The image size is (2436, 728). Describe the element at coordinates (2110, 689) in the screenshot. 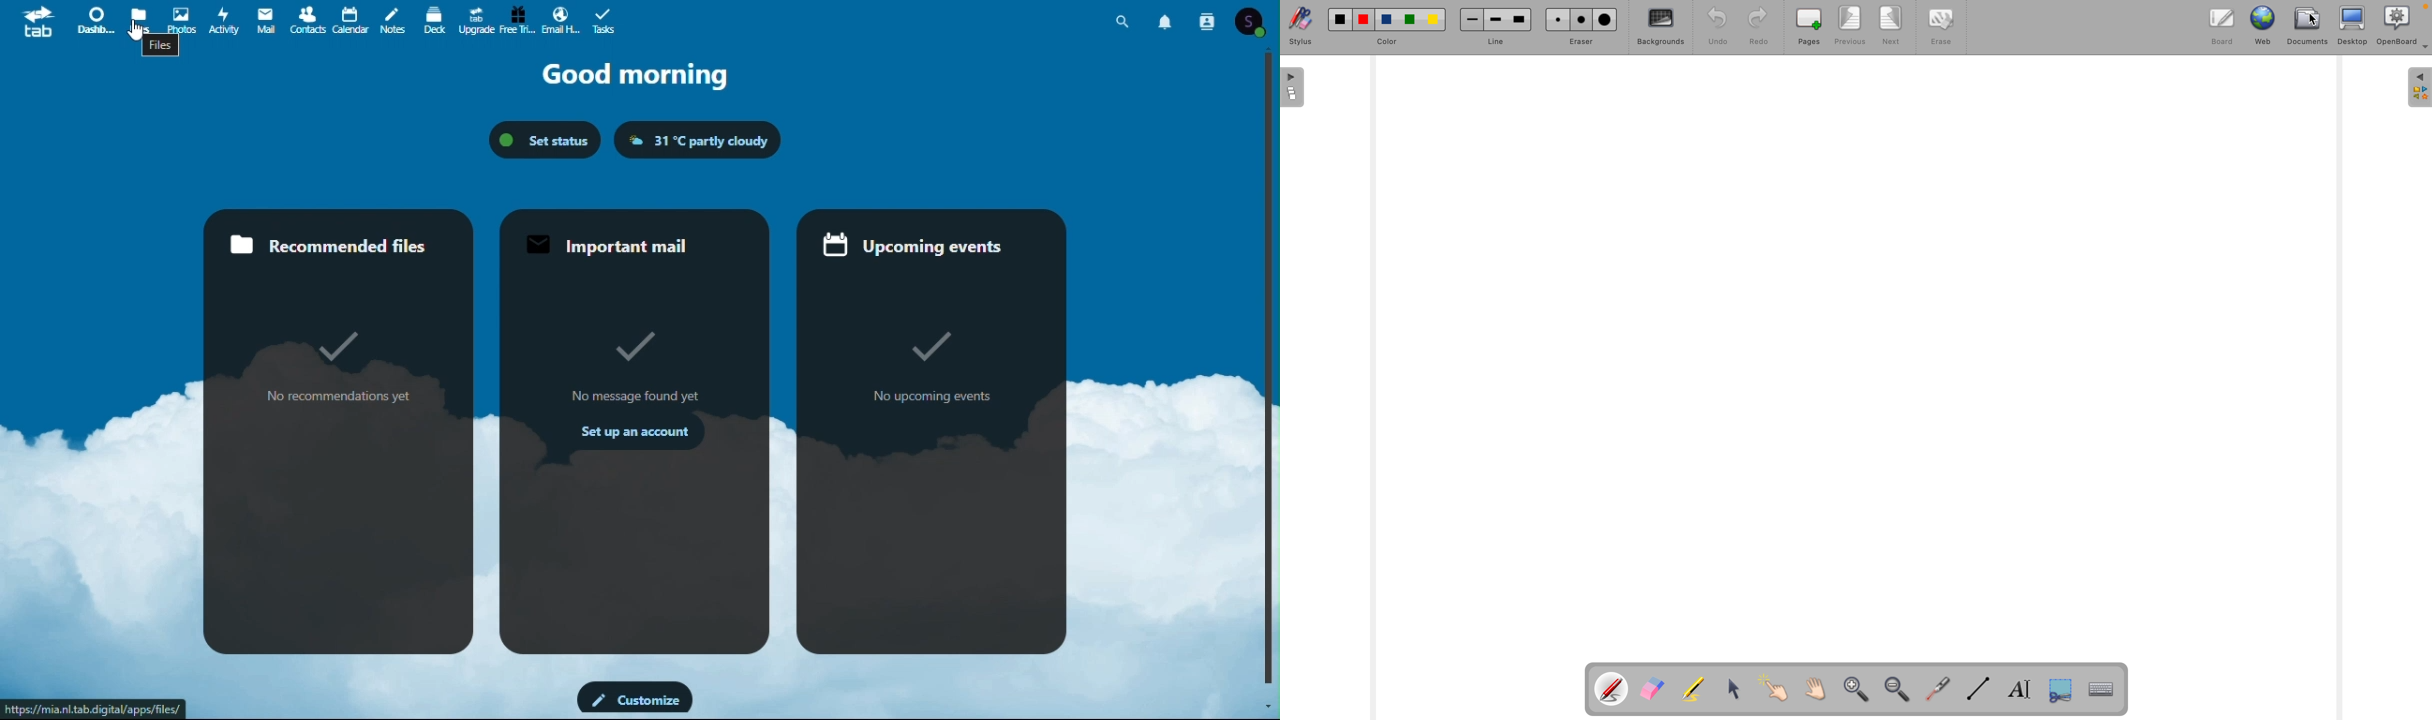

I see `display virtual keyboard` at that location.